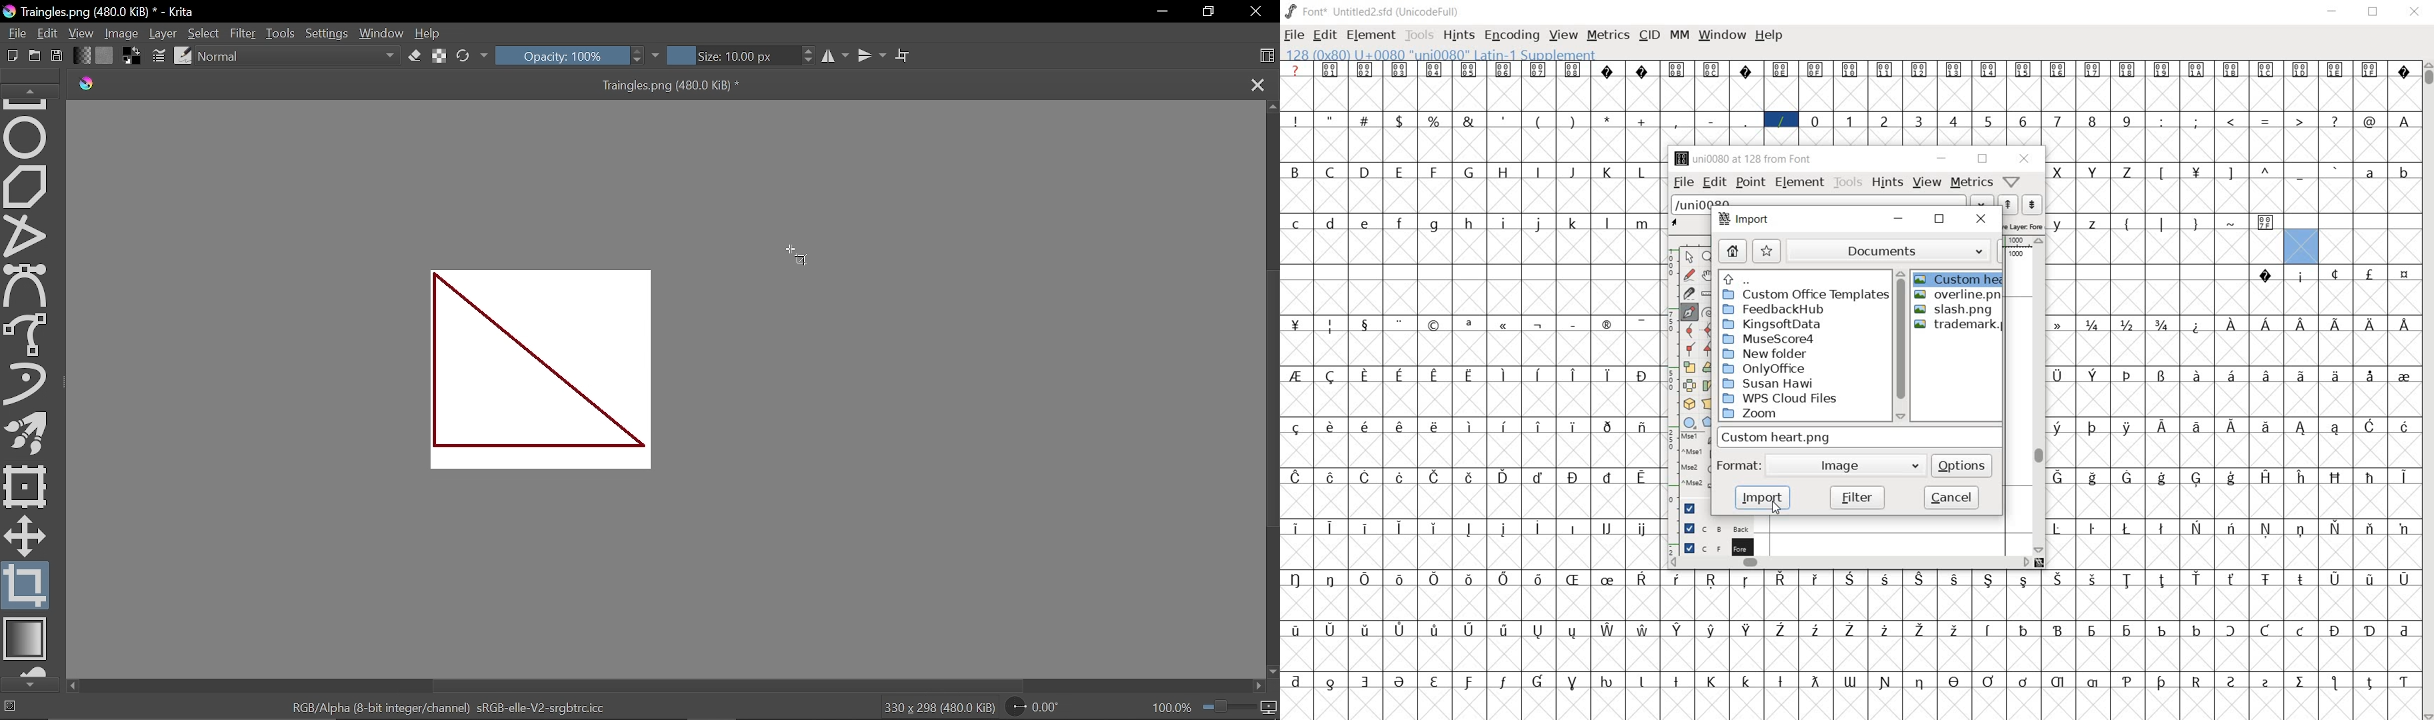 This screenshot has height=728, width=2436. I want to click on Help/Window, so click(2013, 180).